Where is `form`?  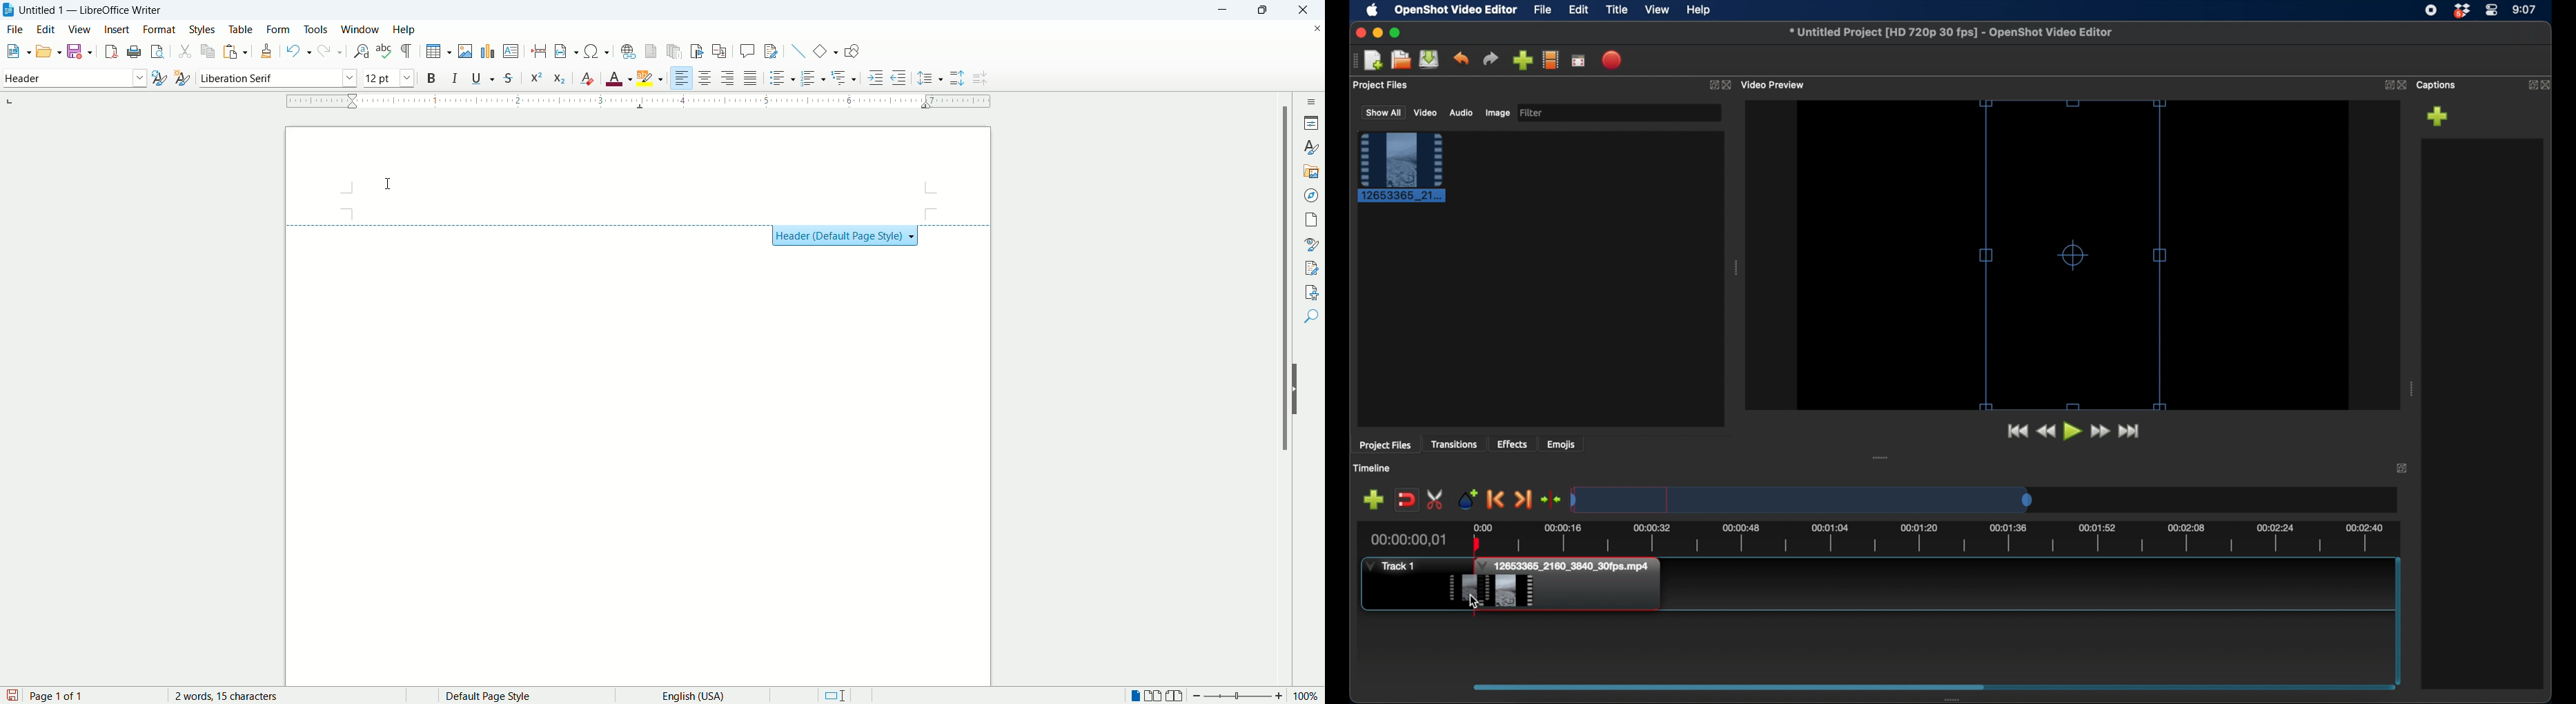
form is located at coordinates (277, 29).